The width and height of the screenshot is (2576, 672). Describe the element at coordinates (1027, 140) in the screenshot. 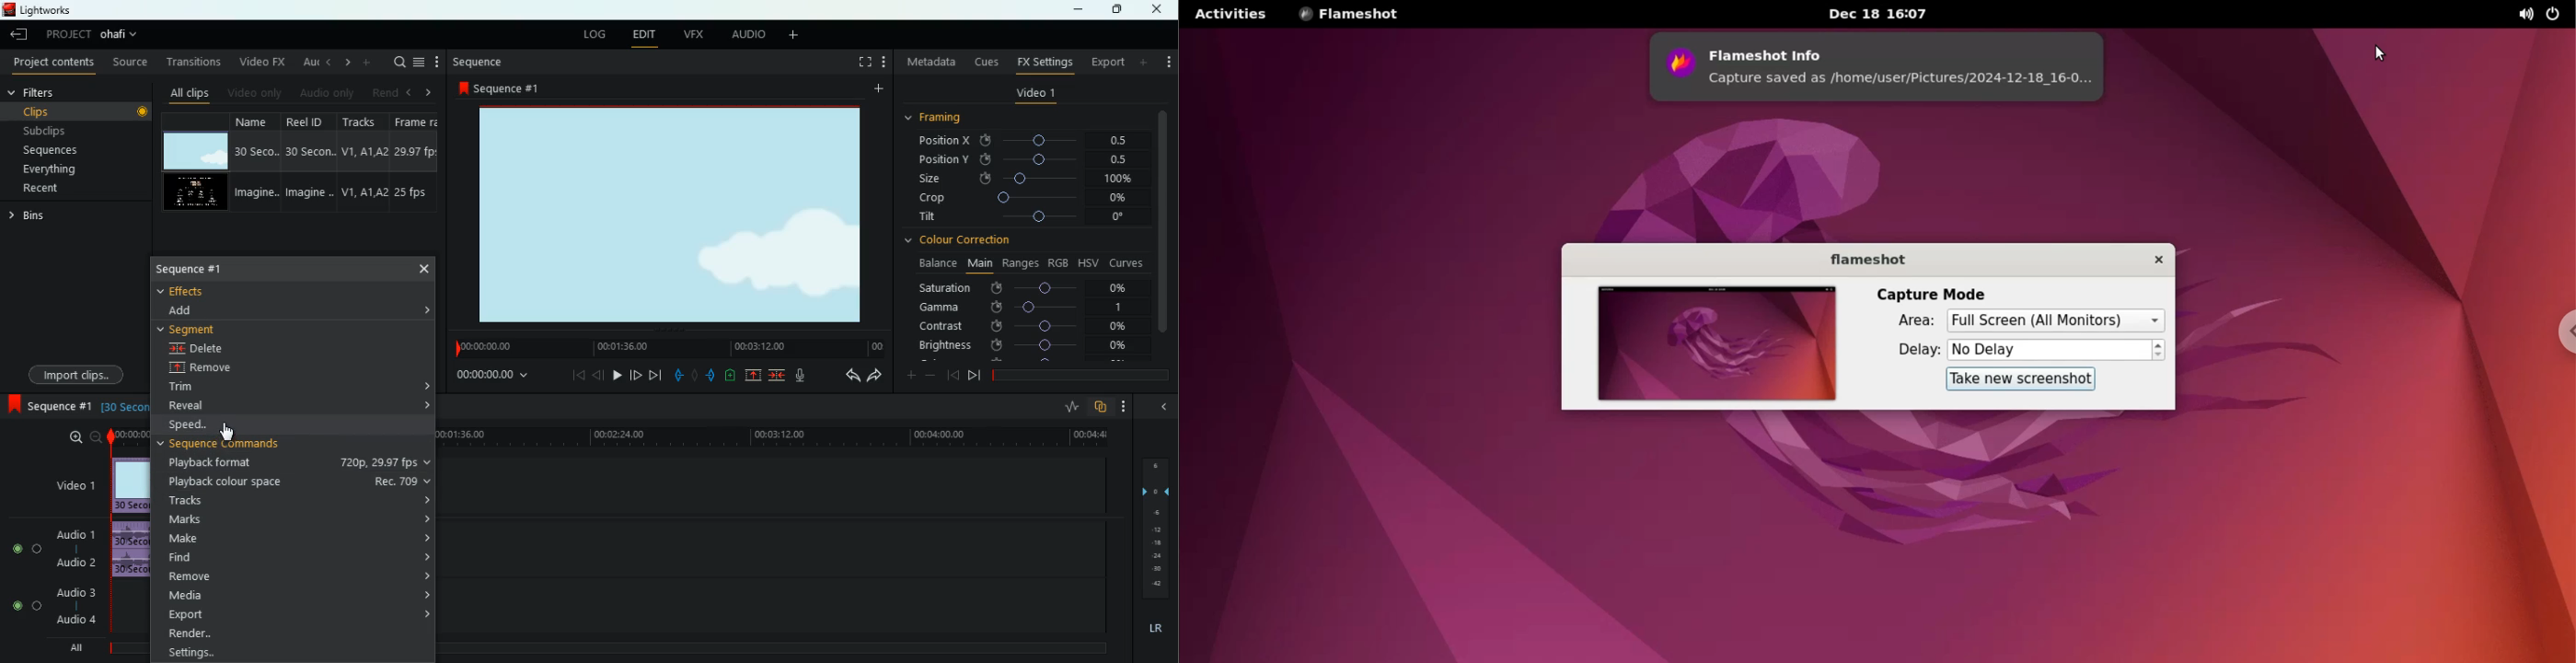

I see `position x` at that location.